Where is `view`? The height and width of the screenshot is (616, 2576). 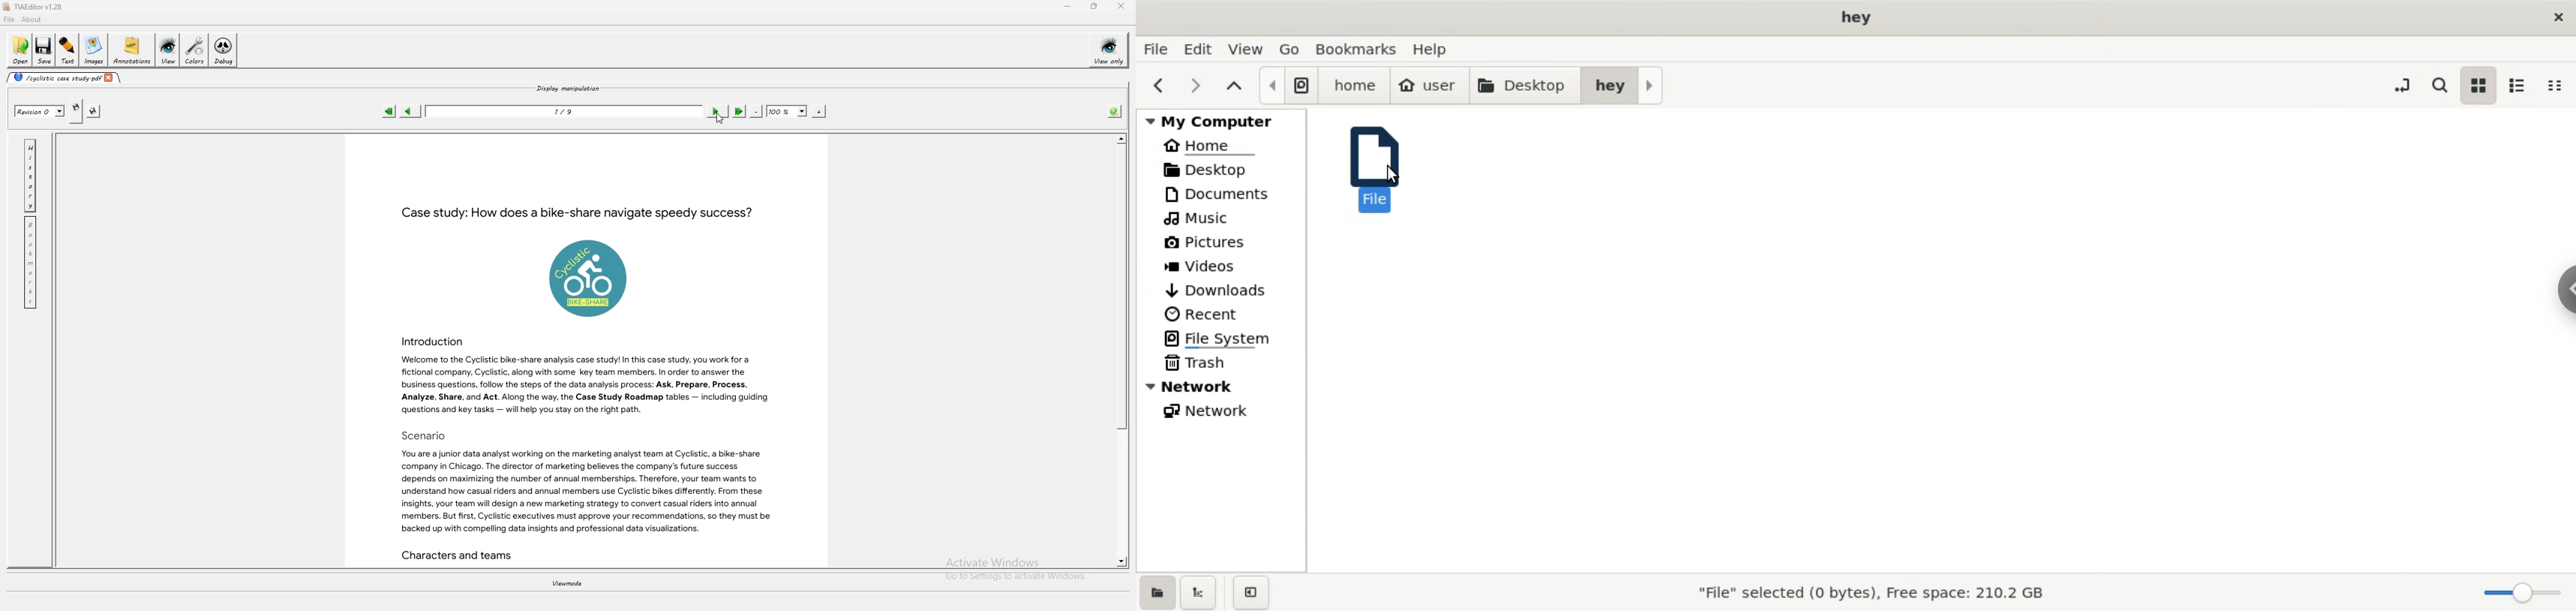 view is located at coordinates (1249, 49).